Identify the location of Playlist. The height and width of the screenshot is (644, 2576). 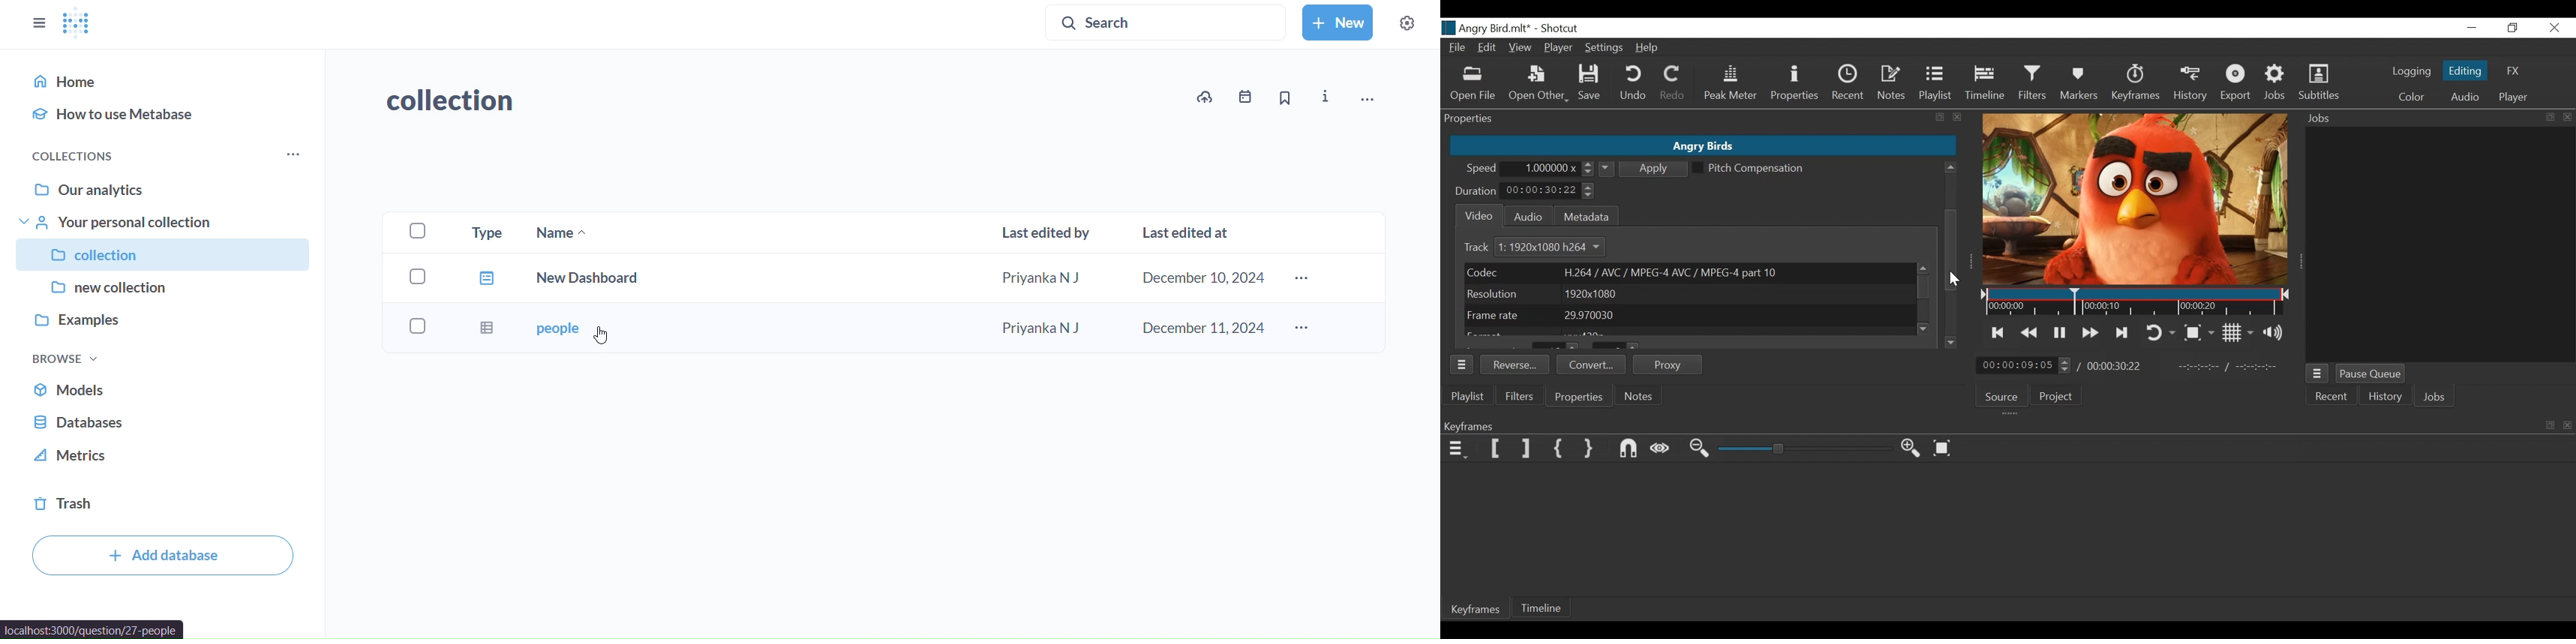
(1937, 85).